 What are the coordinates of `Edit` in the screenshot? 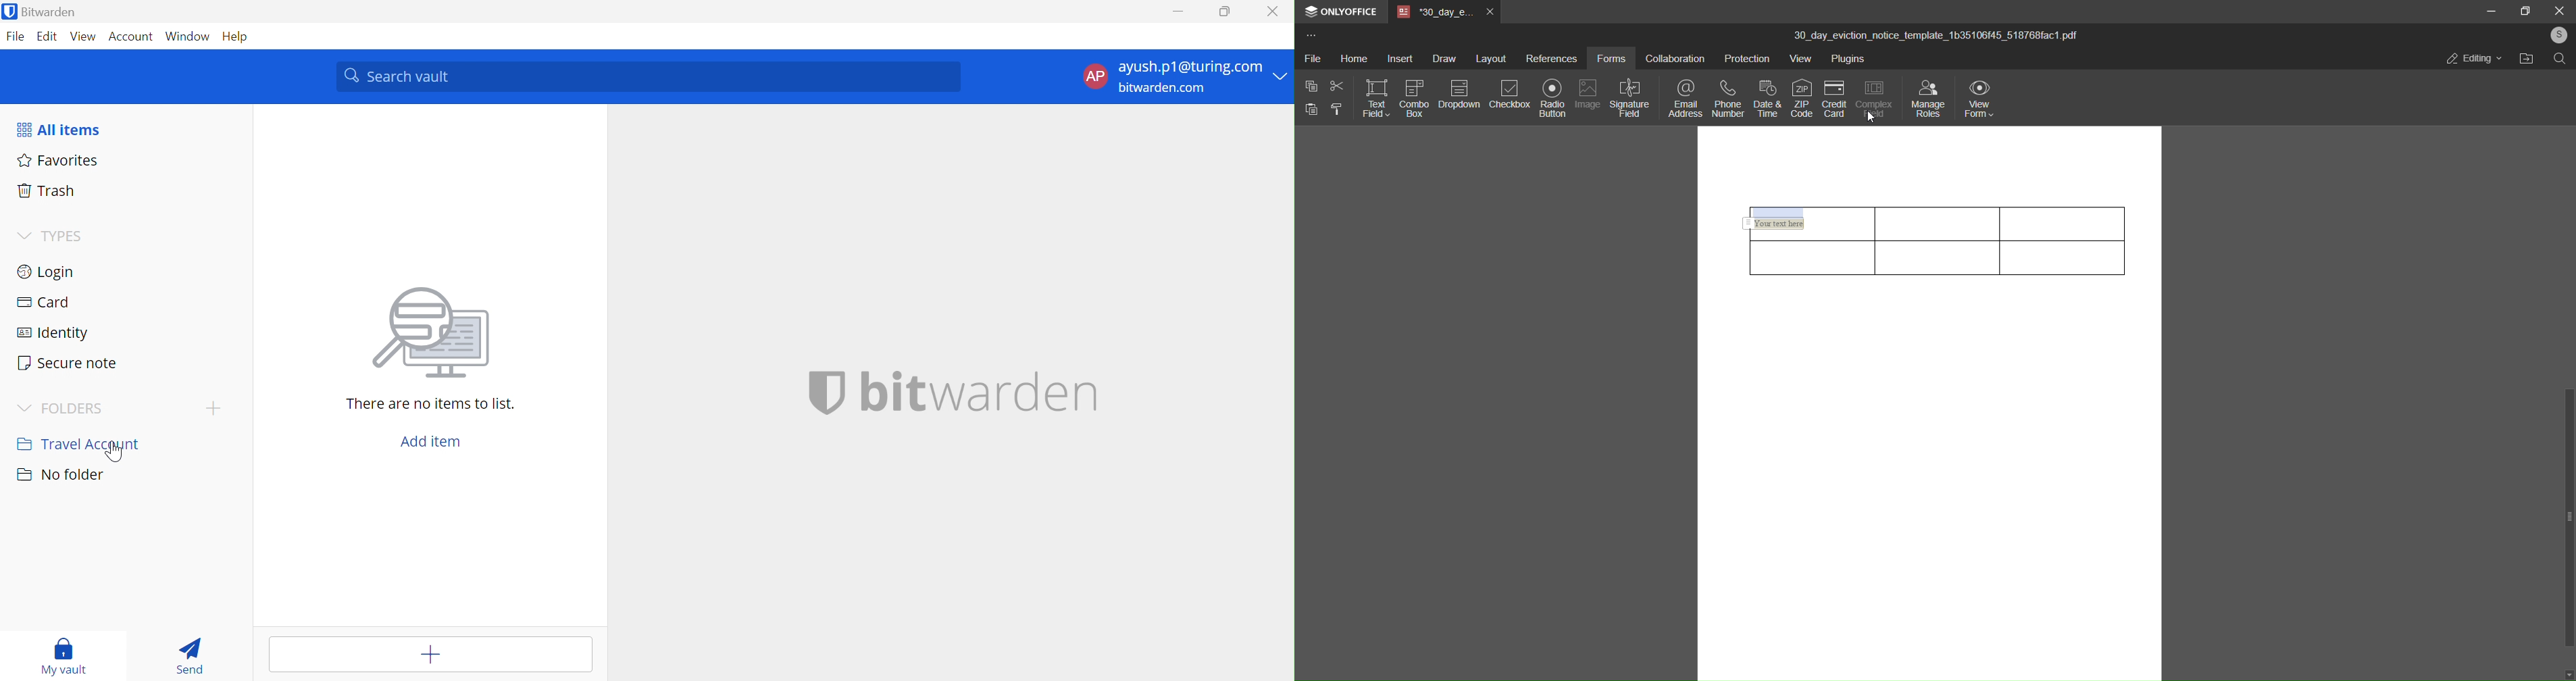 It's located at (48, 38).